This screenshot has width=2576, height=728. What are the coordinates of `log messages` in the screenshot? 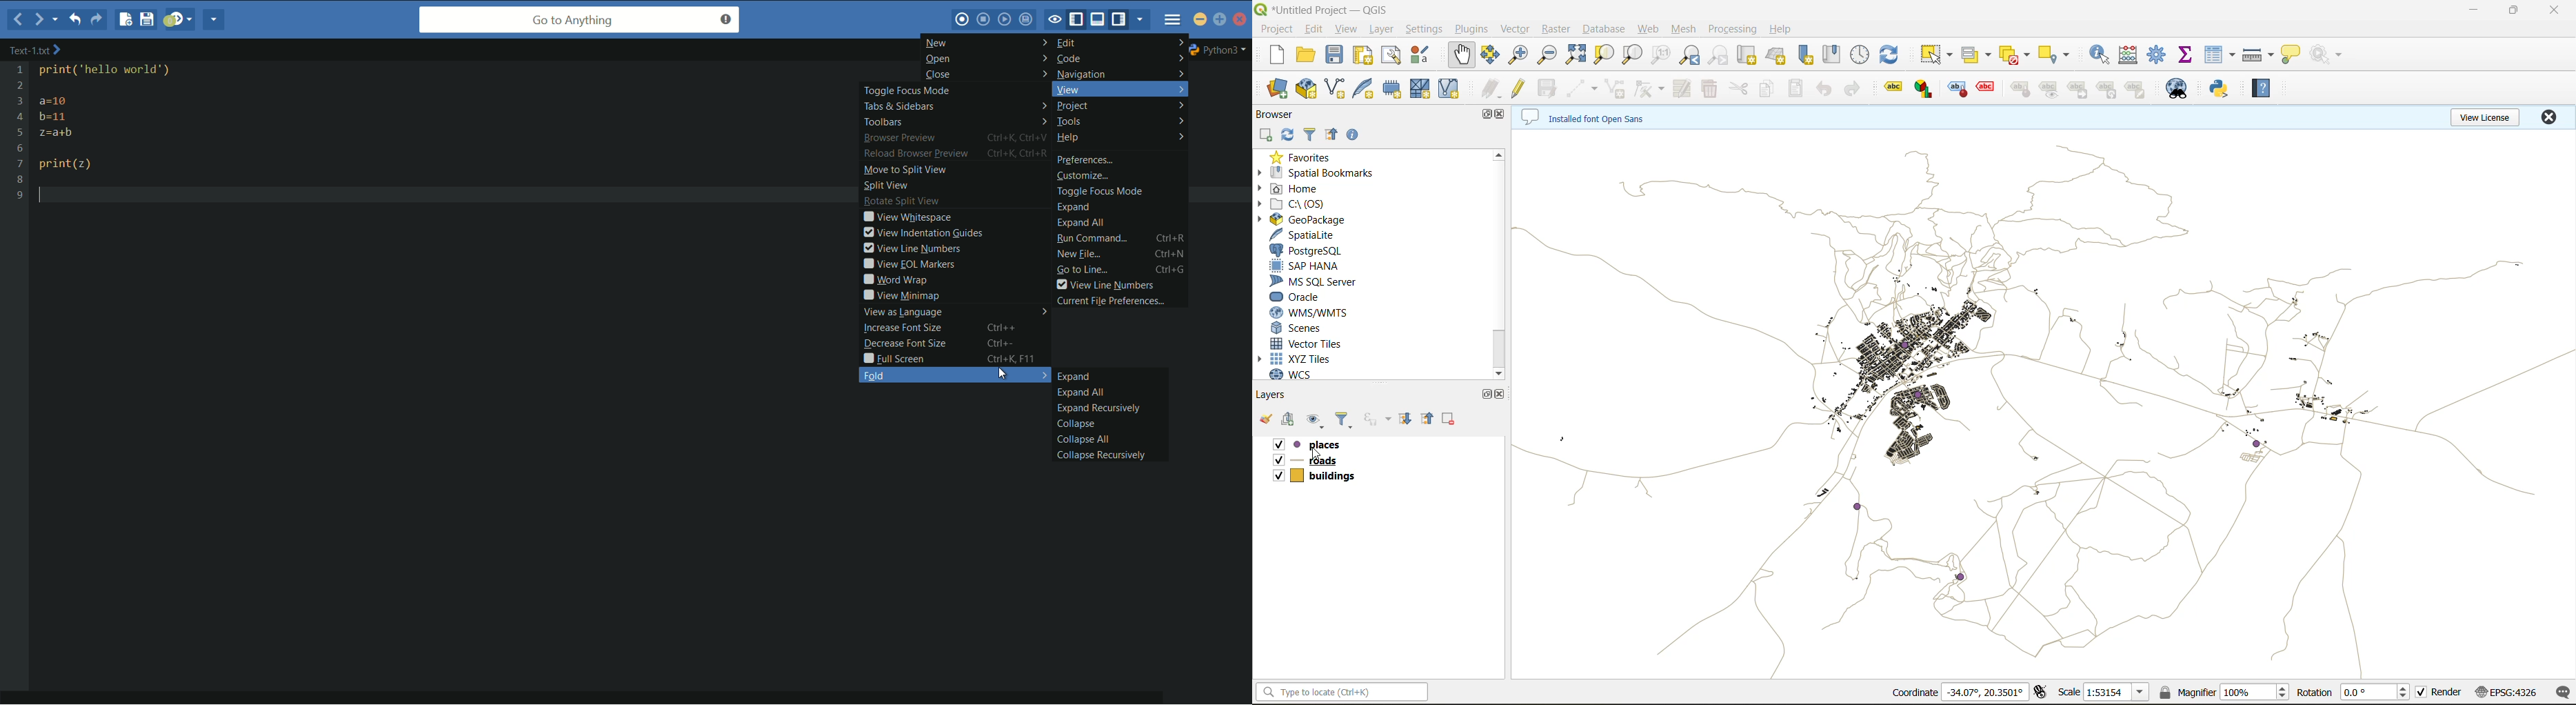 It's located at (2559, 693).